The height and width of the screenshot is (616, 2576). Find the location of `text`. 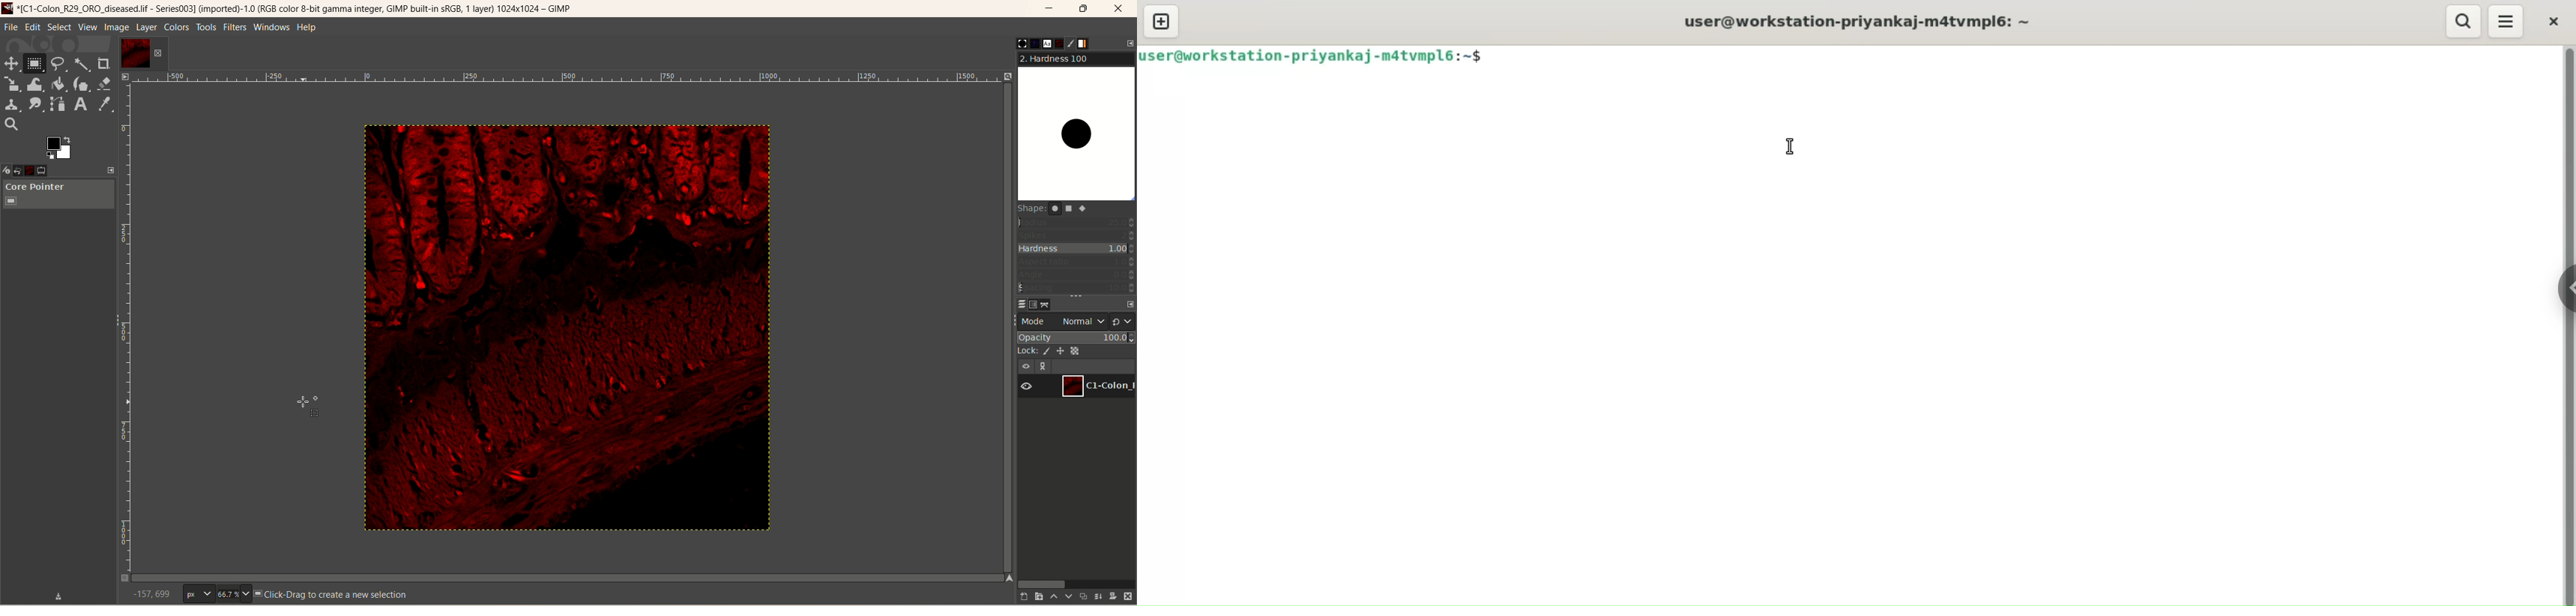

text is located at coordinates (332, 593).